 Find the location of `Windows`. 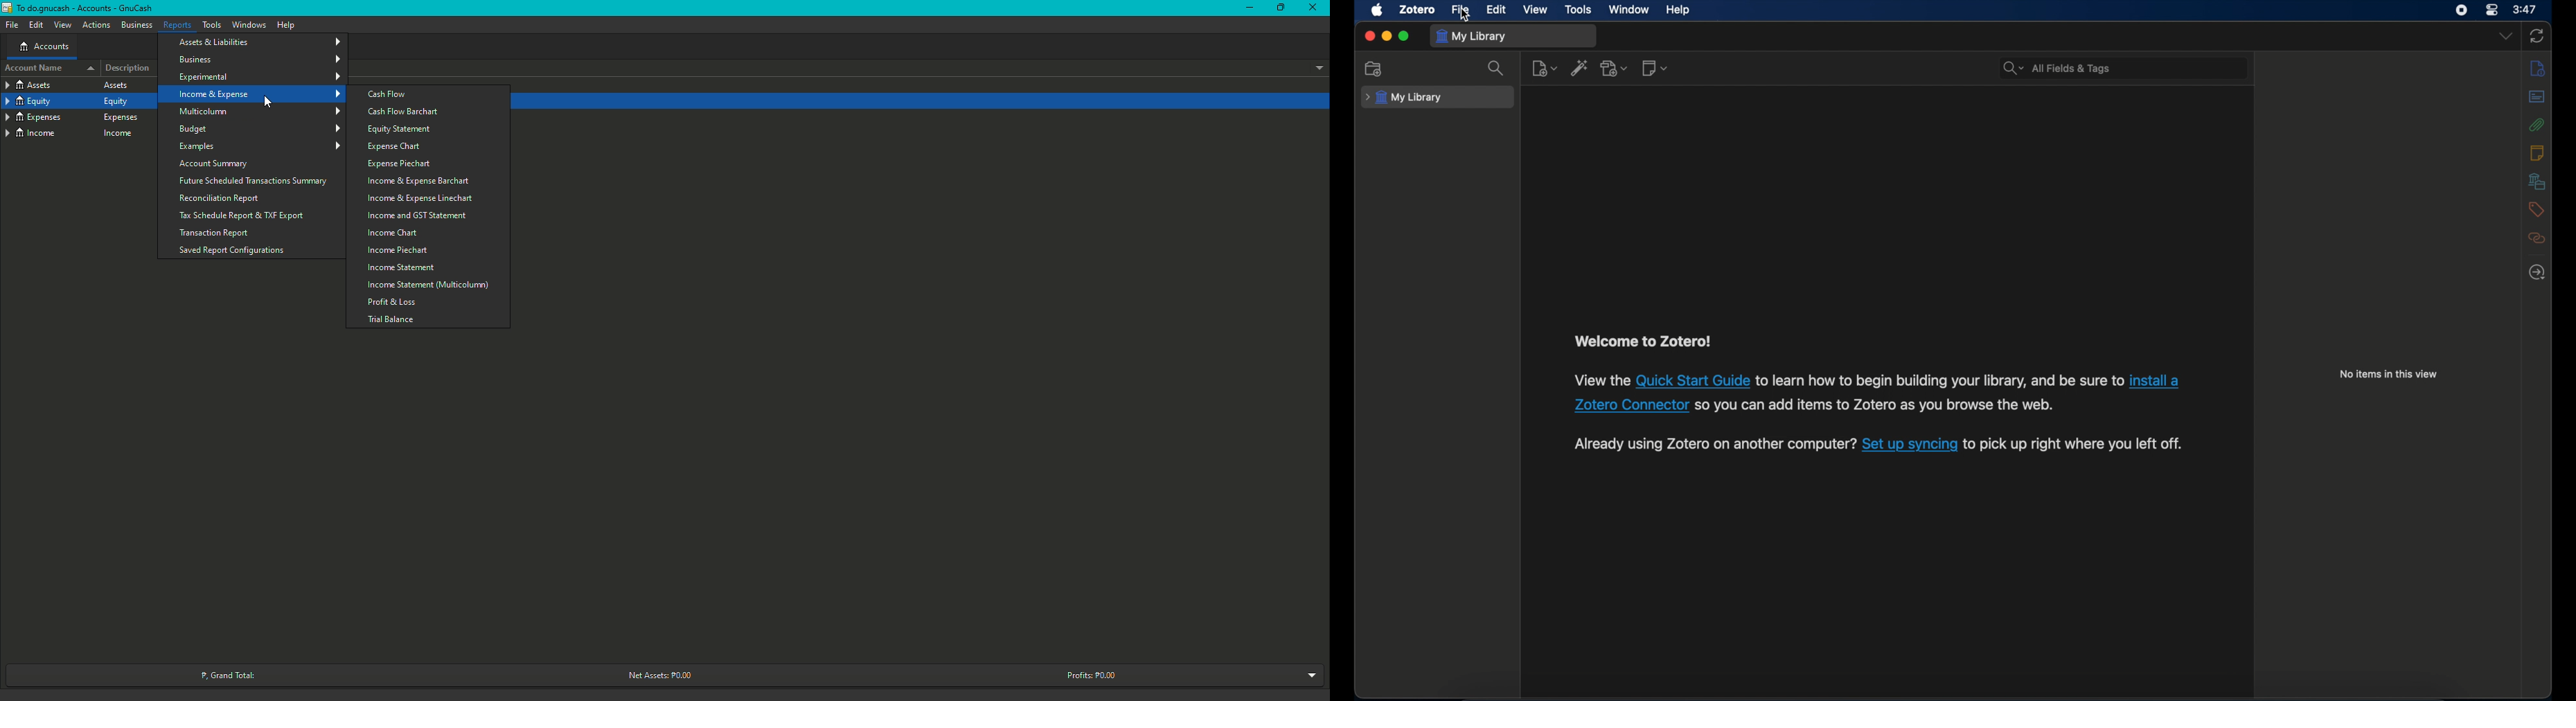

Windows is located at coordinates (251, 24).